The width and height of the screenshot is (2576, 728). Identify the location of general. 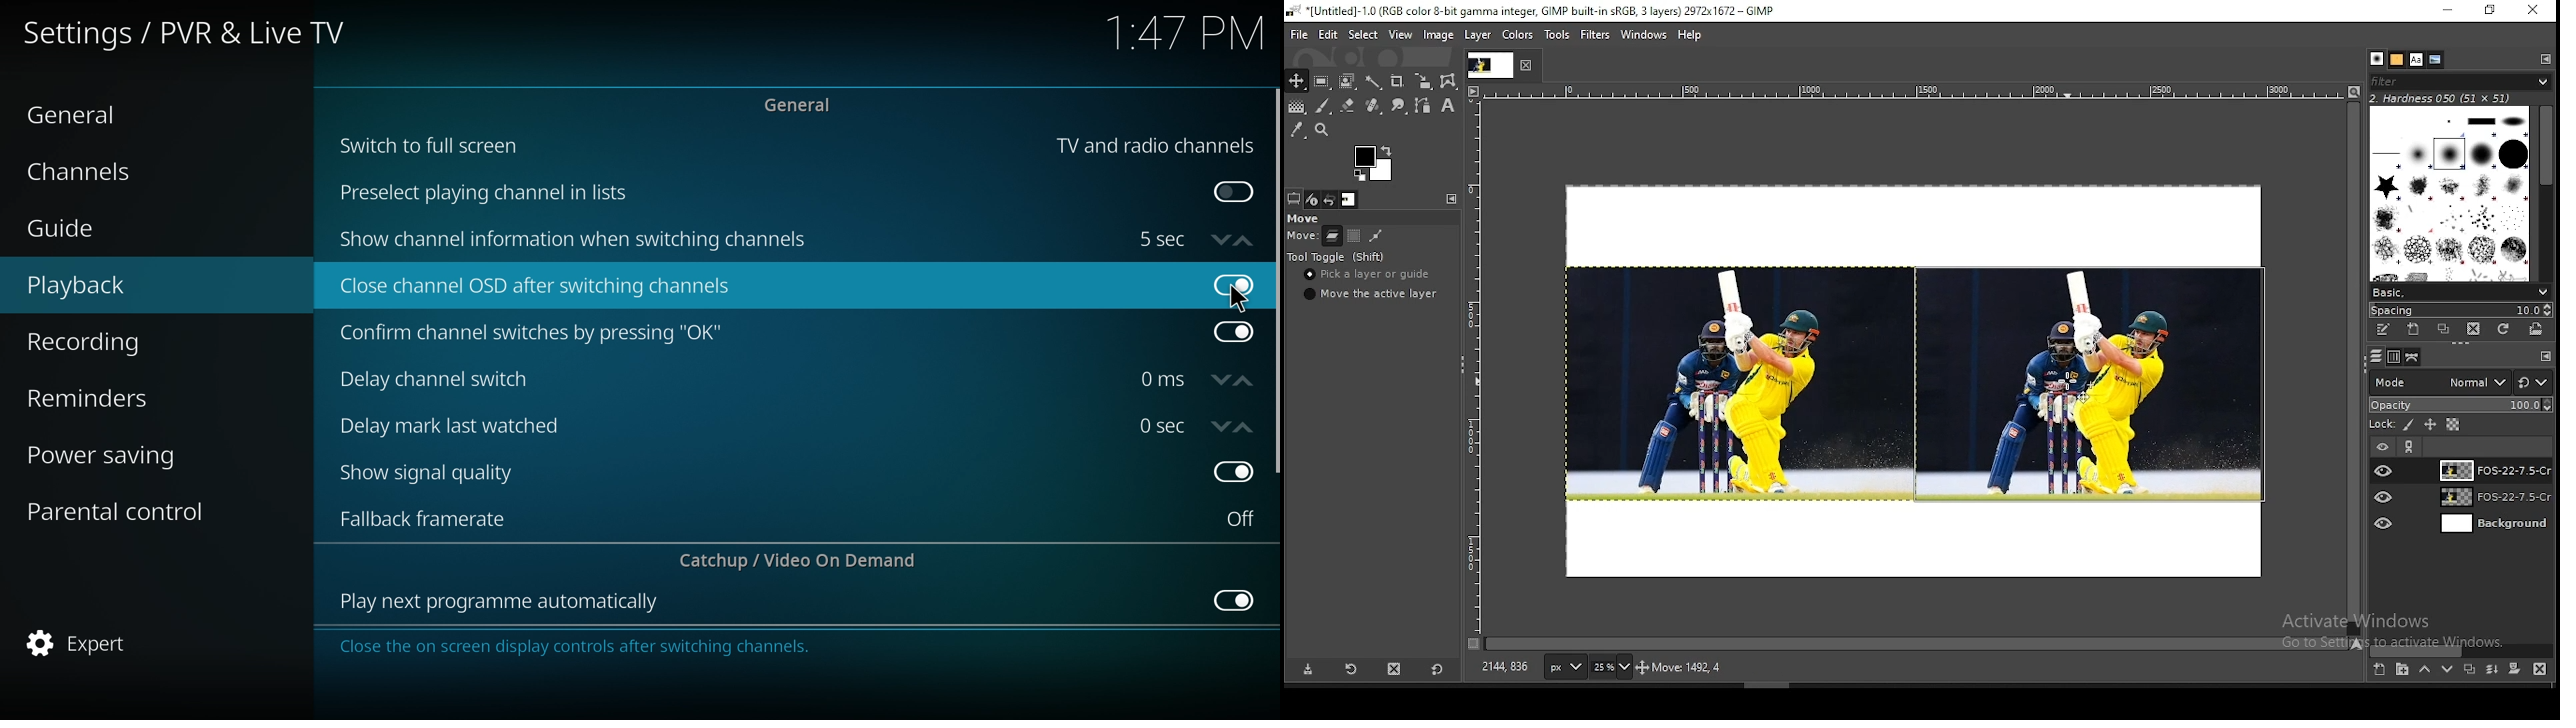
(803, 104).